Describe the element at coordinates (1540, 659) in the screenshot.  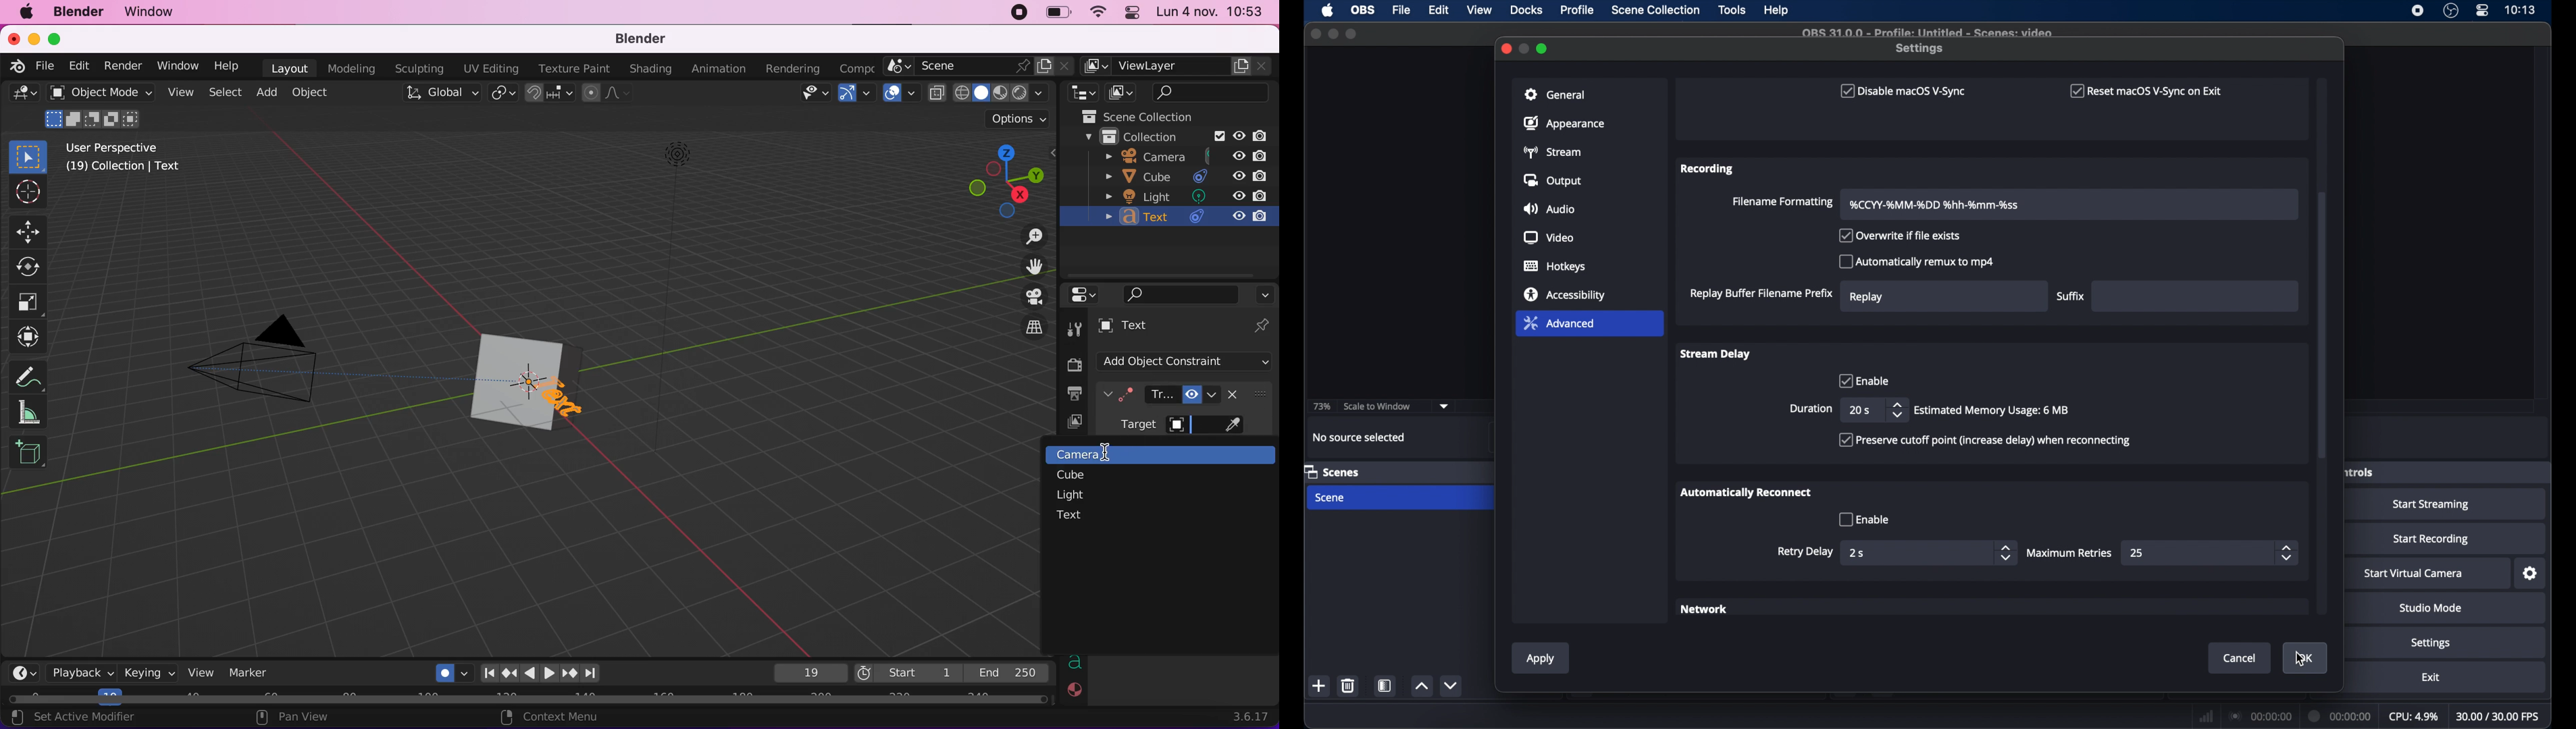
I see `apply ` at that location.